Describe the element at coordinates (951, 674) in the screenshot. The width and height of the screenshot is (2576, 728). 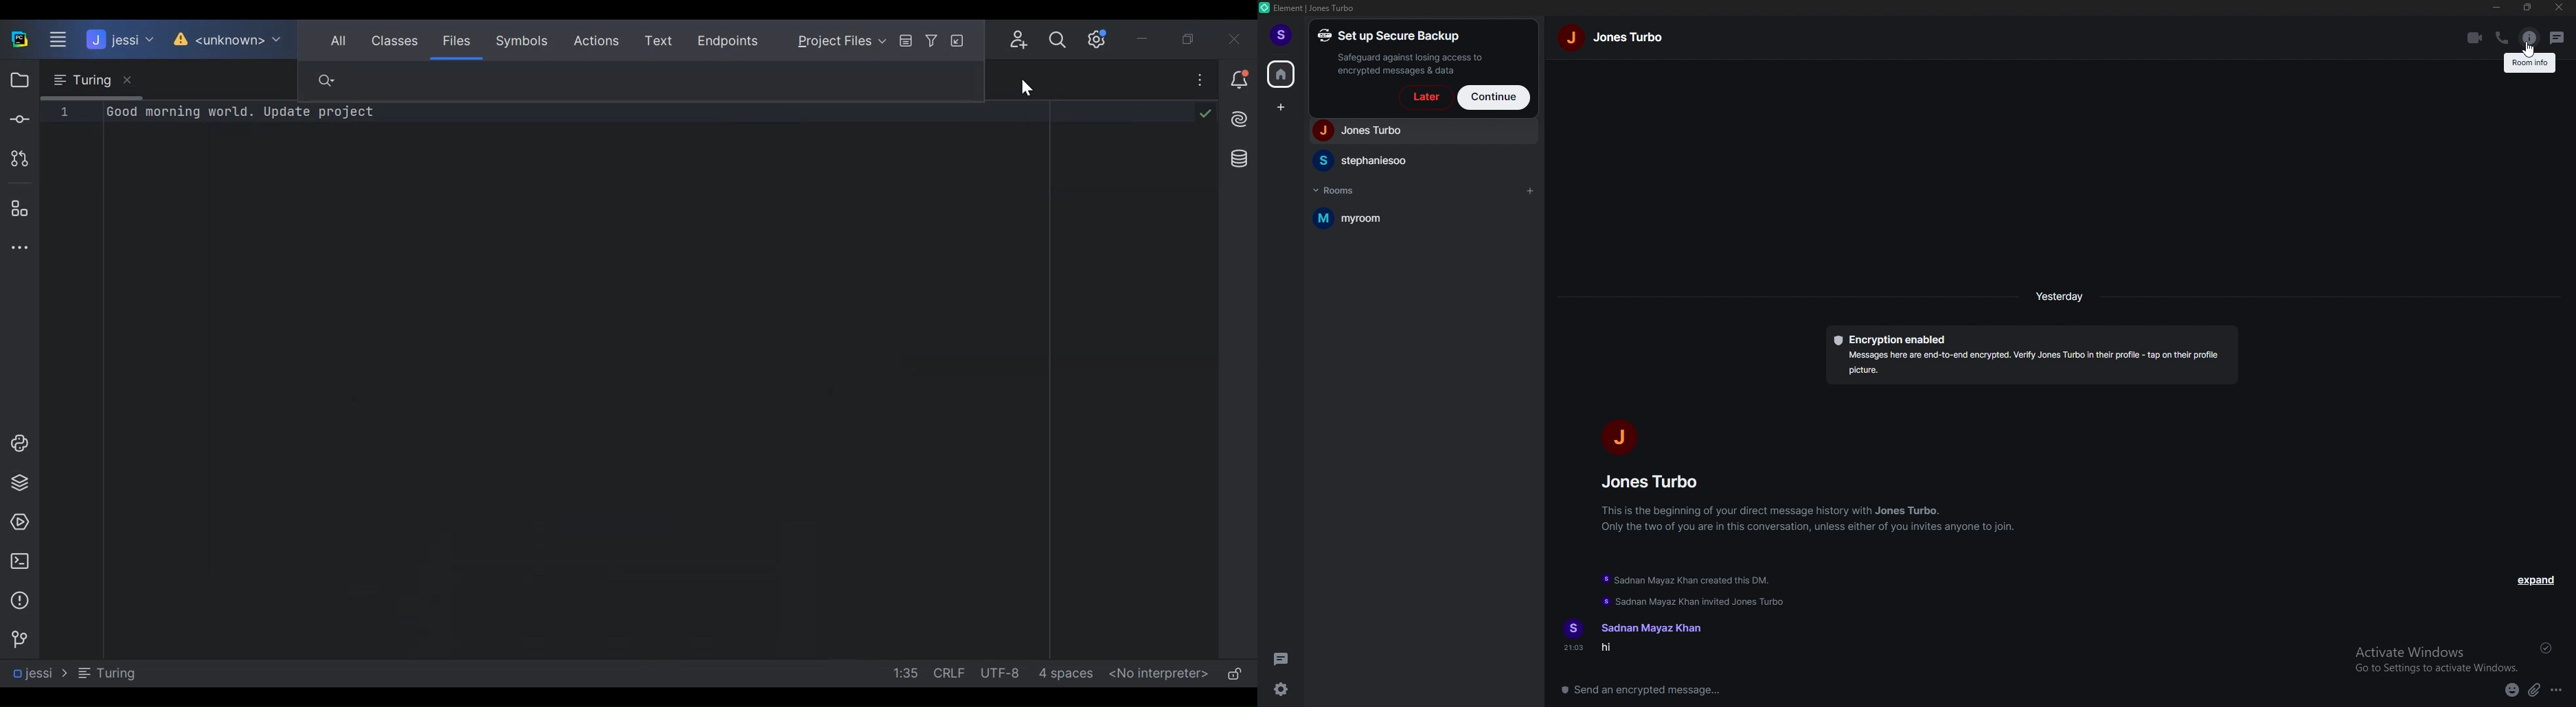
I see `CRLF` at that location.